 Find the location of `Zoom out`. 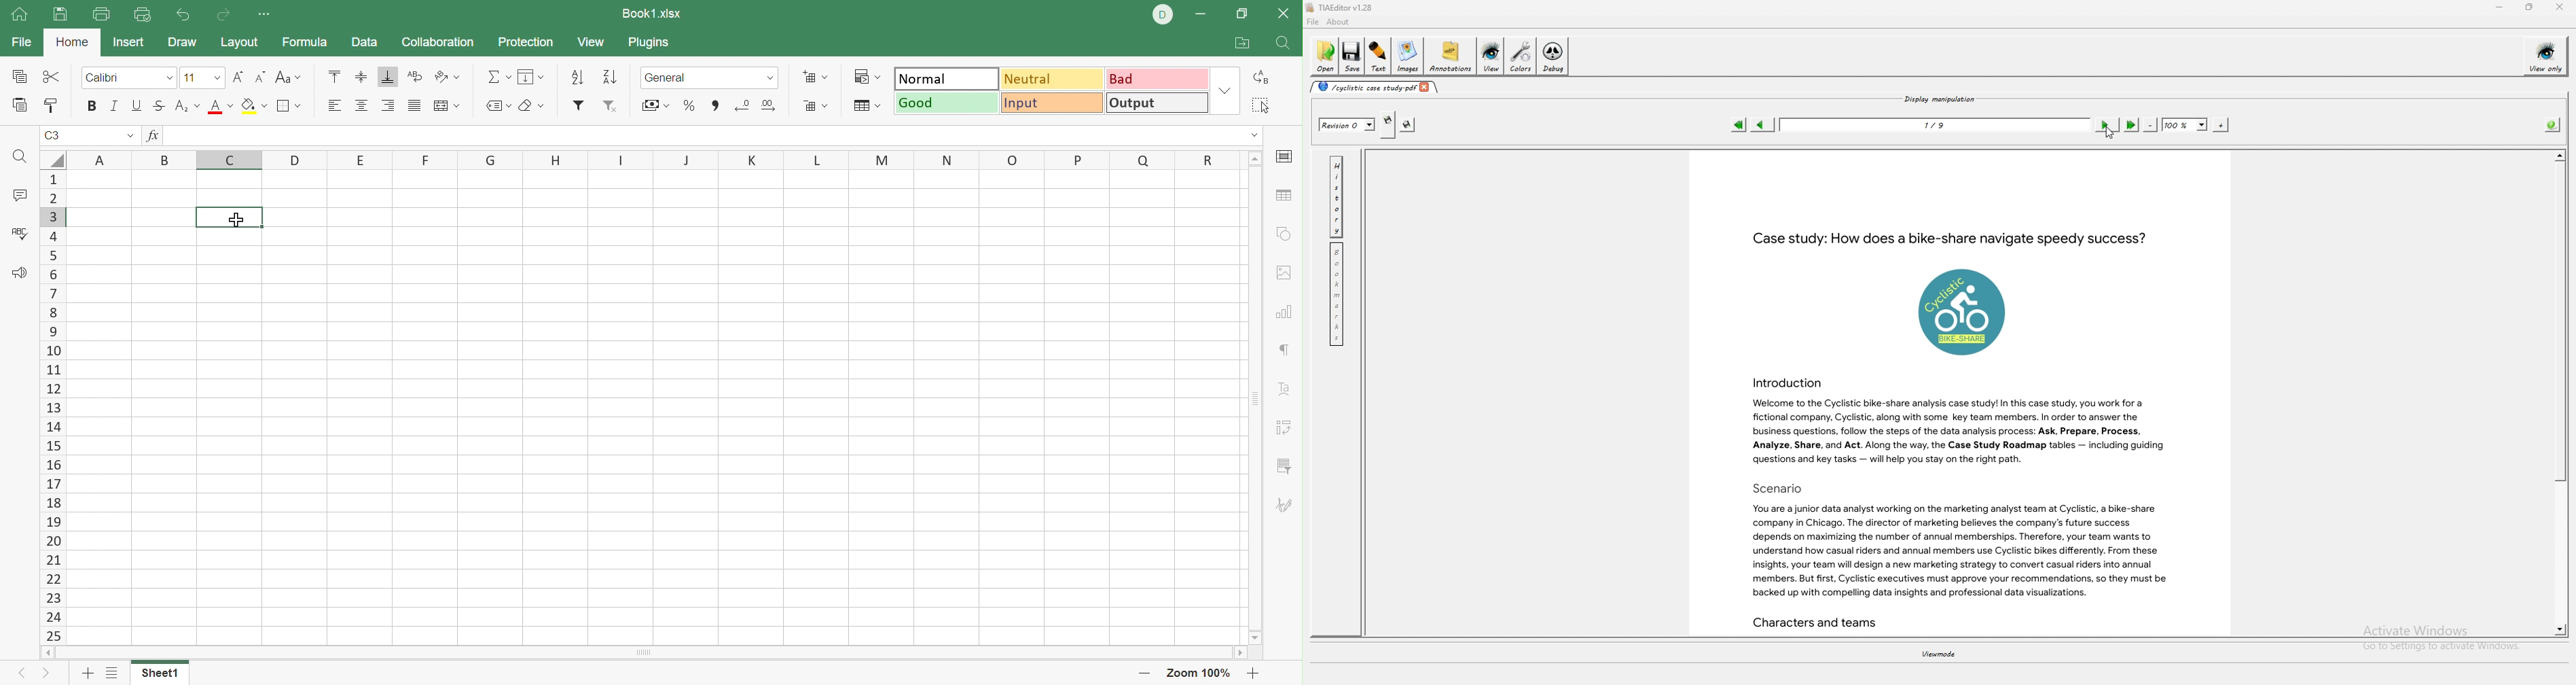

Zoom out is located at coordinates (1142, 673).